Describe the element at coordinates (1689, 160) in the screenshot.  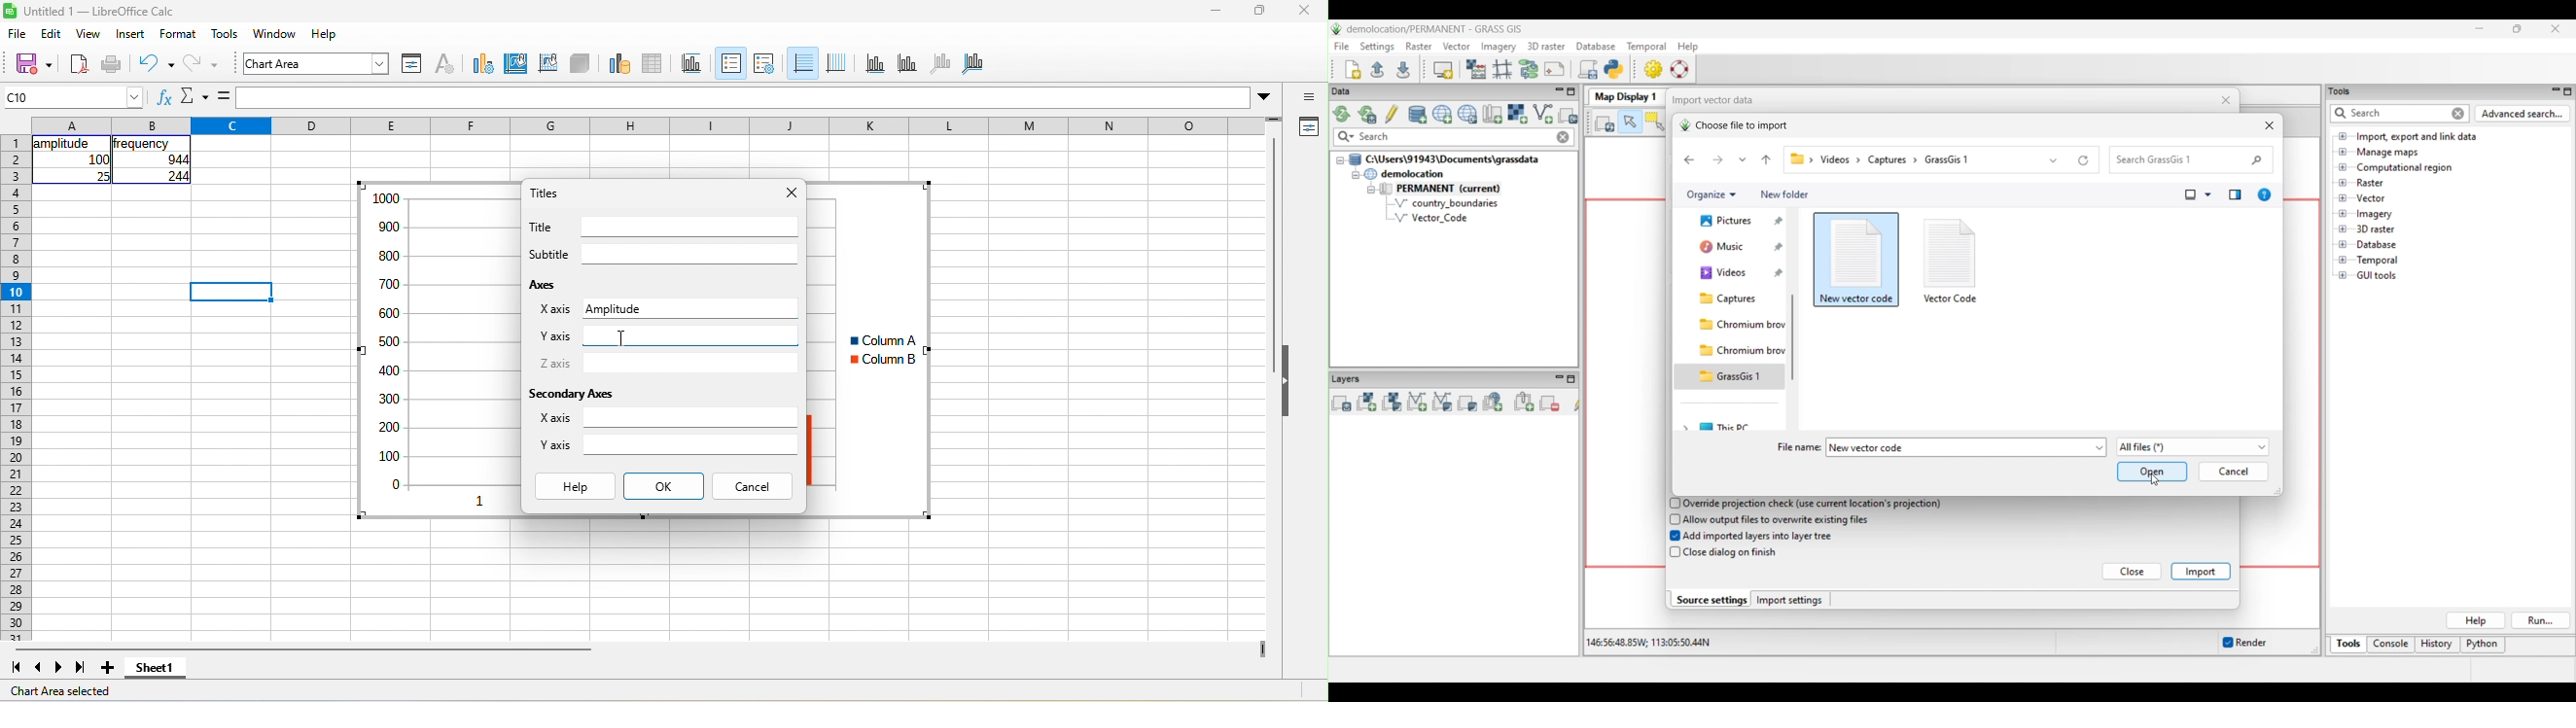
I see `Go back` at that location.